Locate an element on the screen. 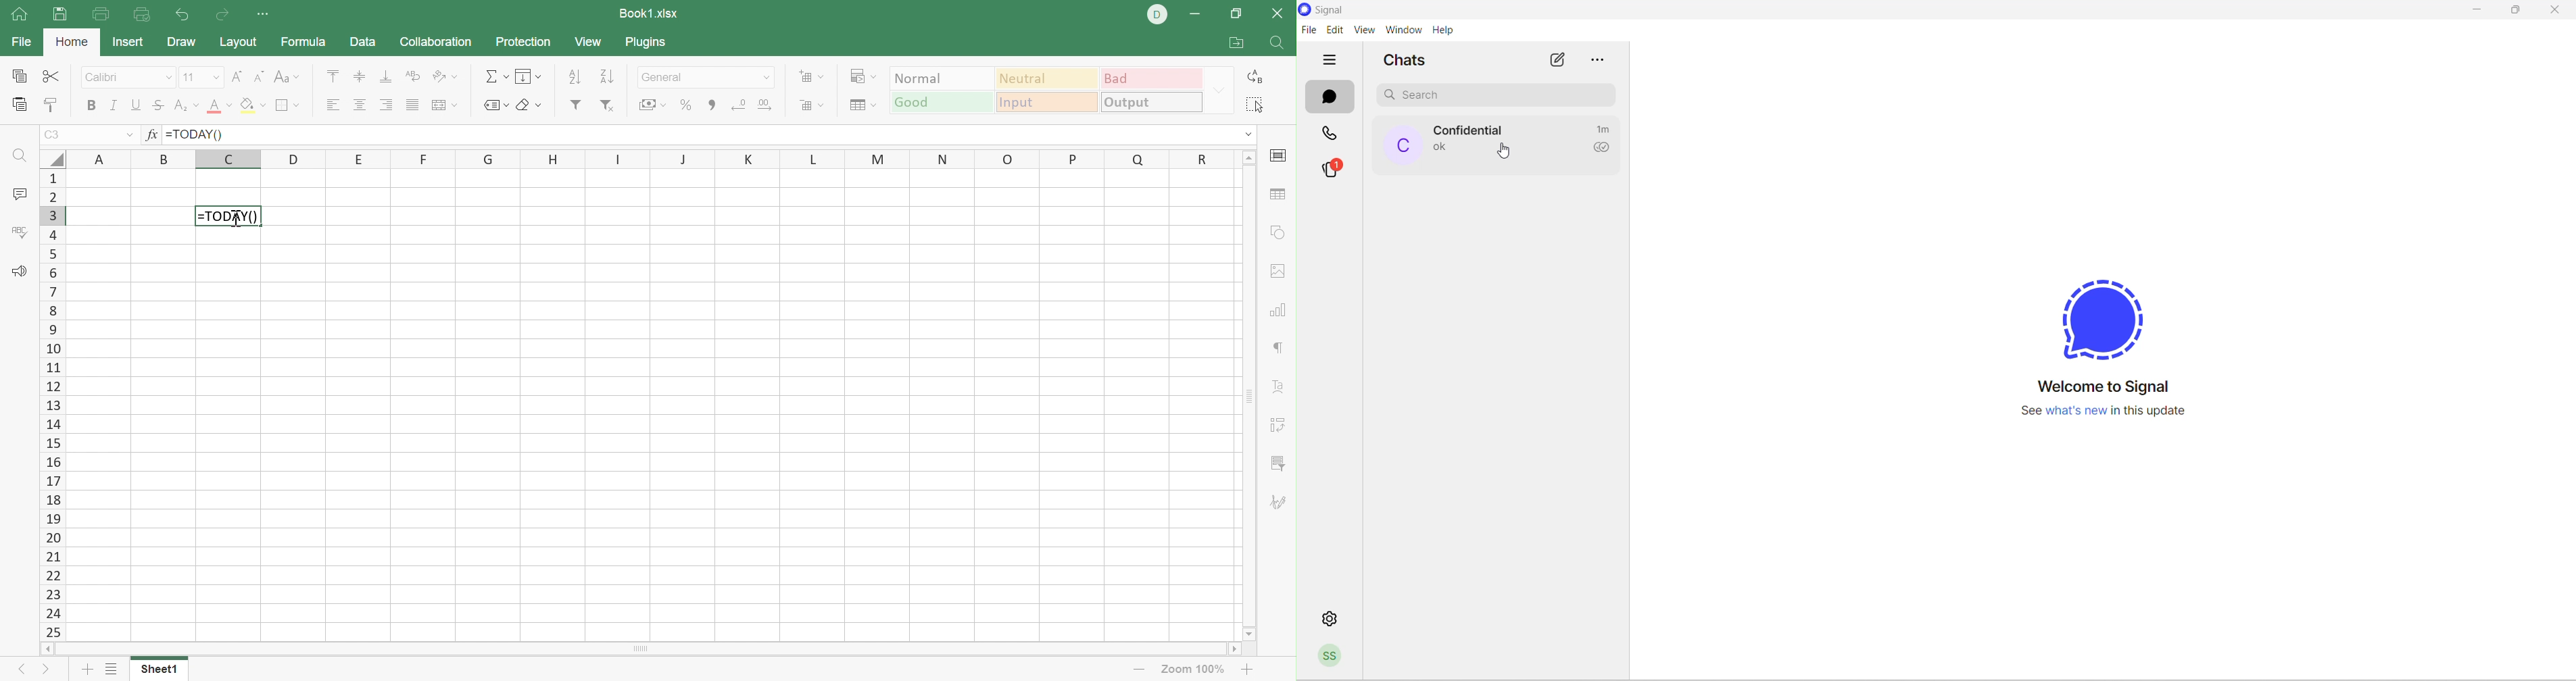 Image resolution: width=2576 pixels, height=700 pixels. Decrement font size is located at coordinates (256, 76).